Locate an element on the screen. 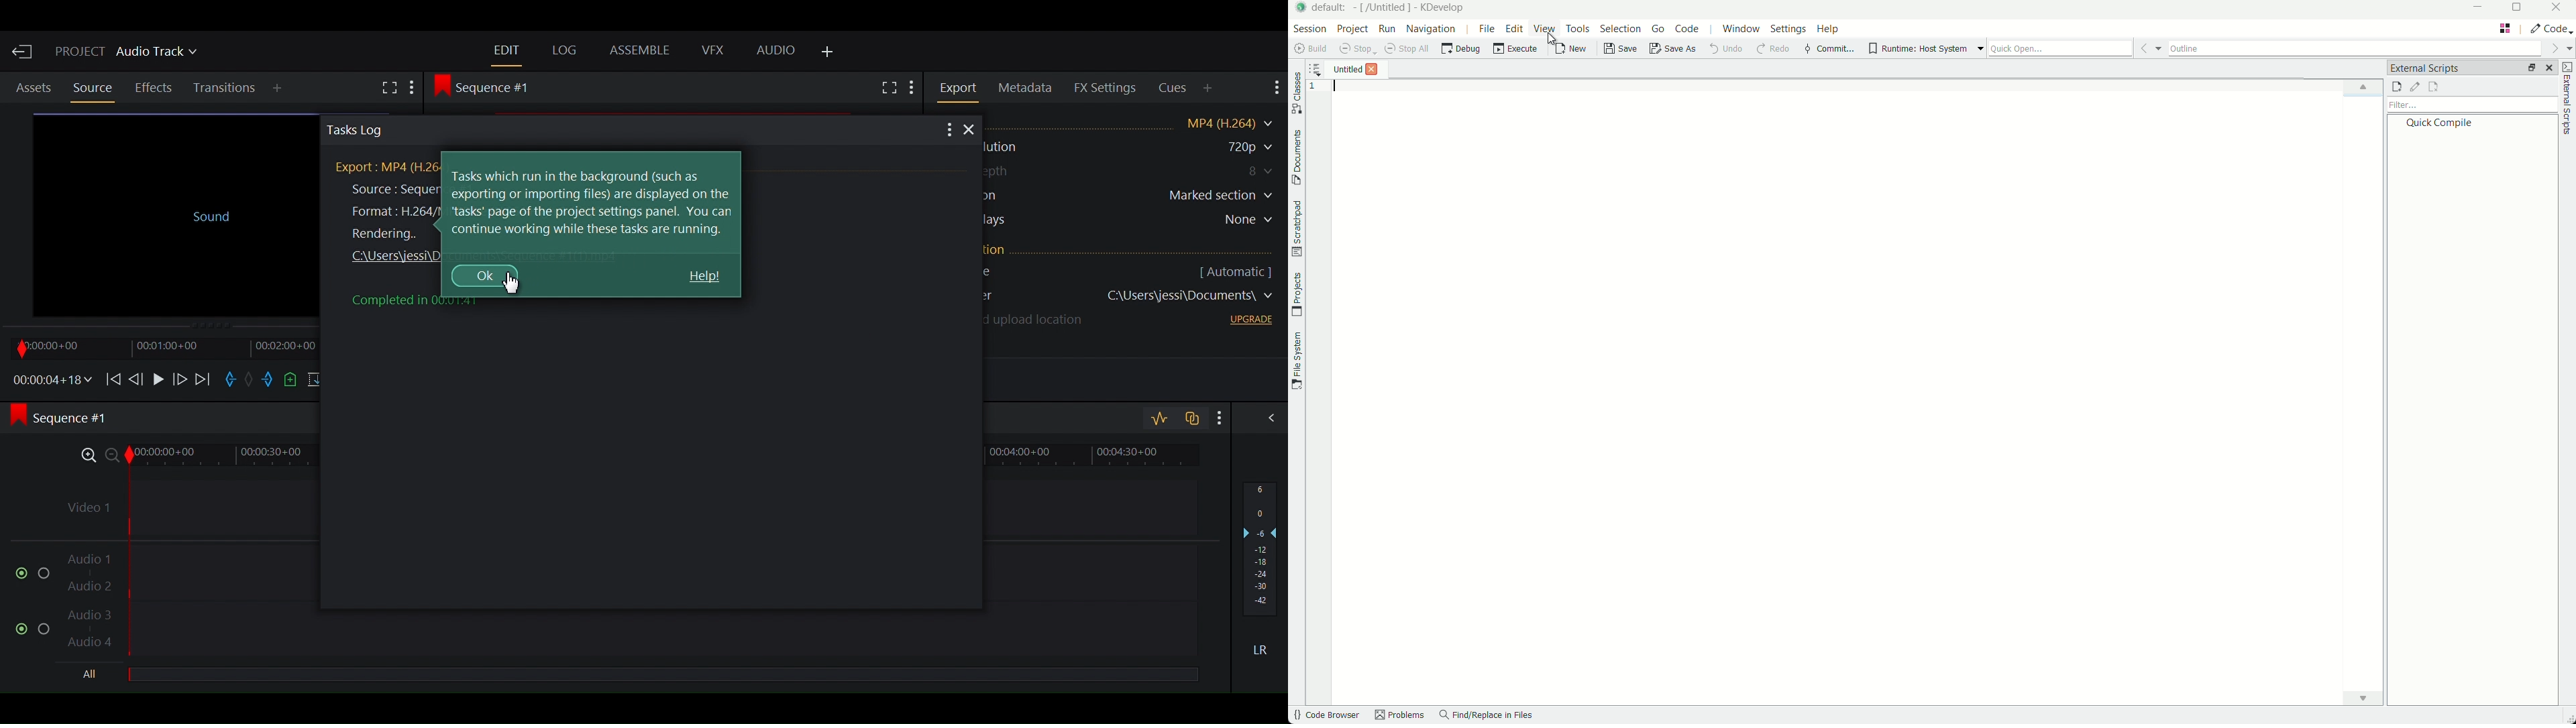 This screenshot has height=728, width=2576. Replace into the target sequence is located at coordinates (316, 381).